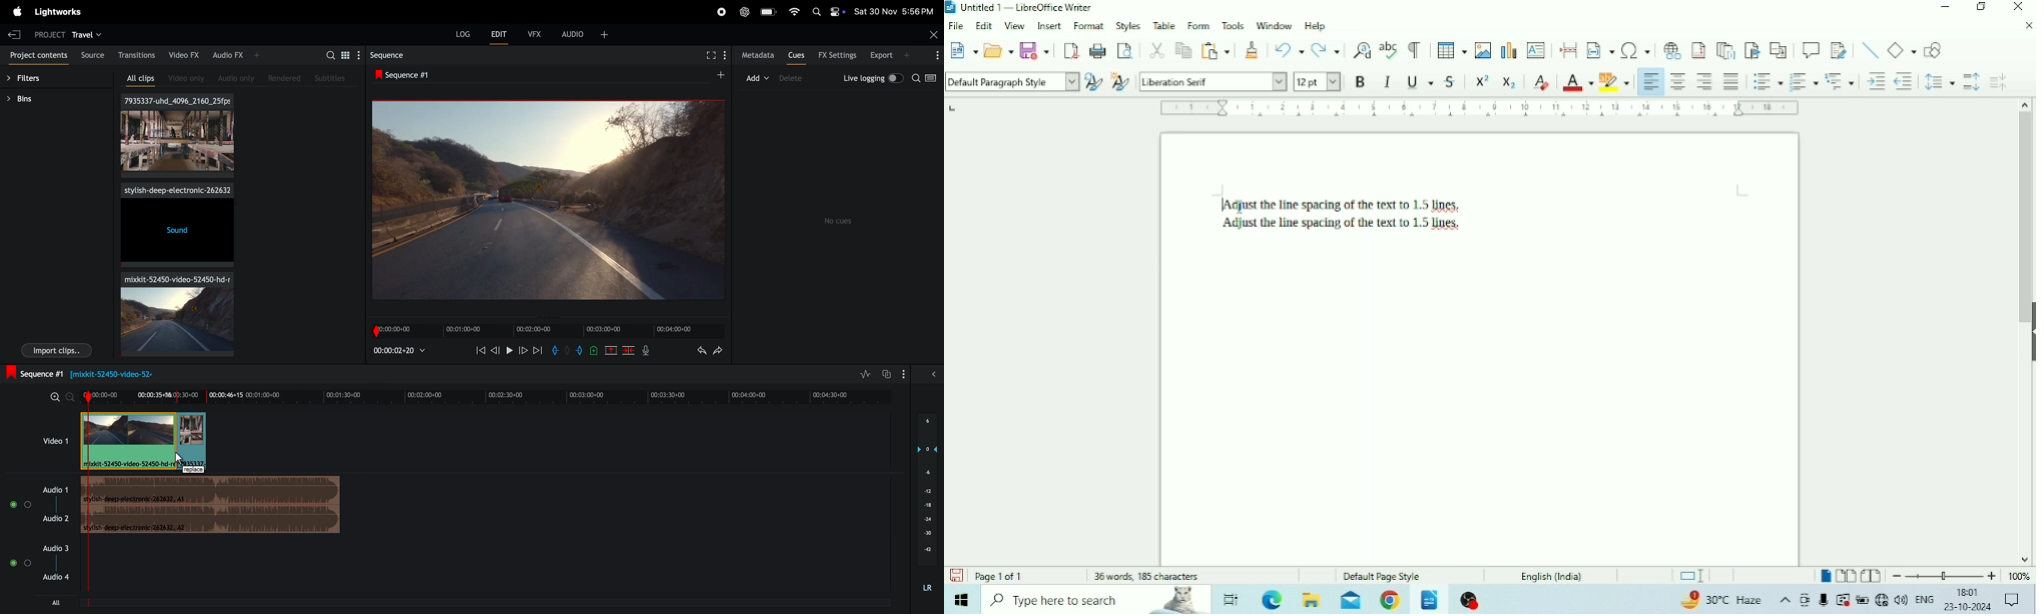 The width and height of the screenshot is (2044, 616). I want to click on Find and Replace, so click(1361, 49).